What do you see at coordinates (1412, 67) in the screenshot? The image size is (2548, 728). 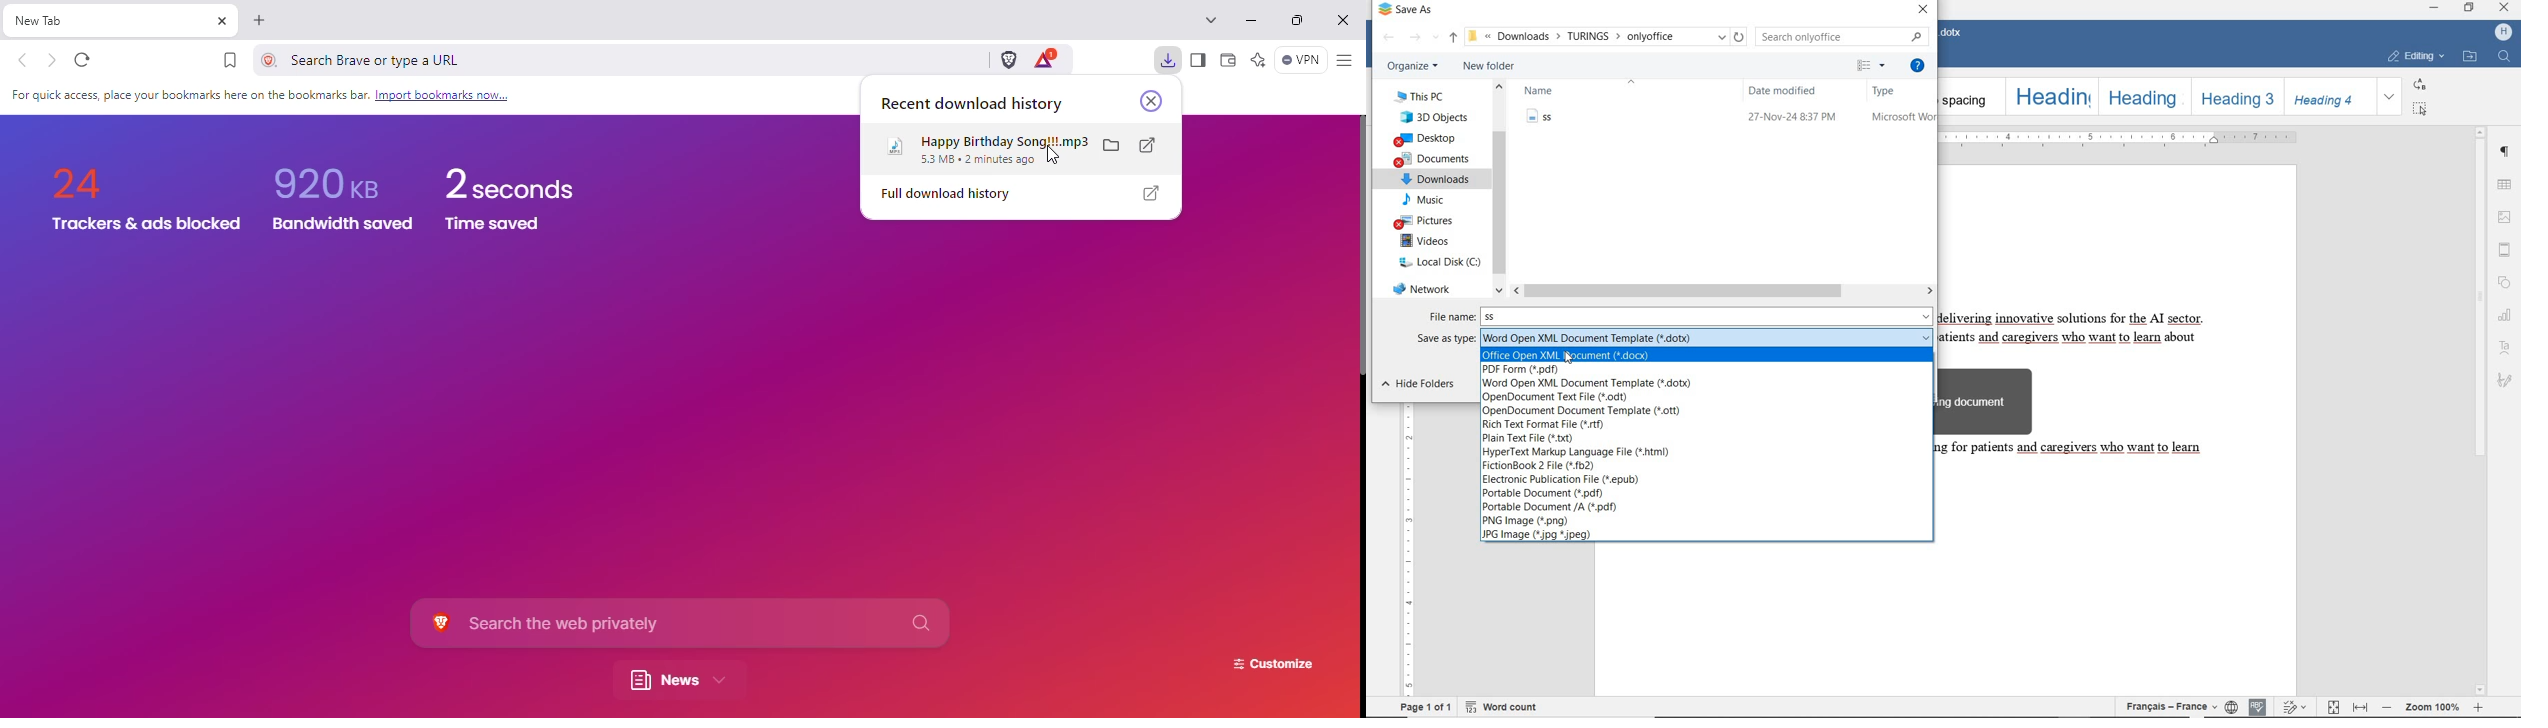 I see `ORGANIZE` at bounding box center [1412, 67].